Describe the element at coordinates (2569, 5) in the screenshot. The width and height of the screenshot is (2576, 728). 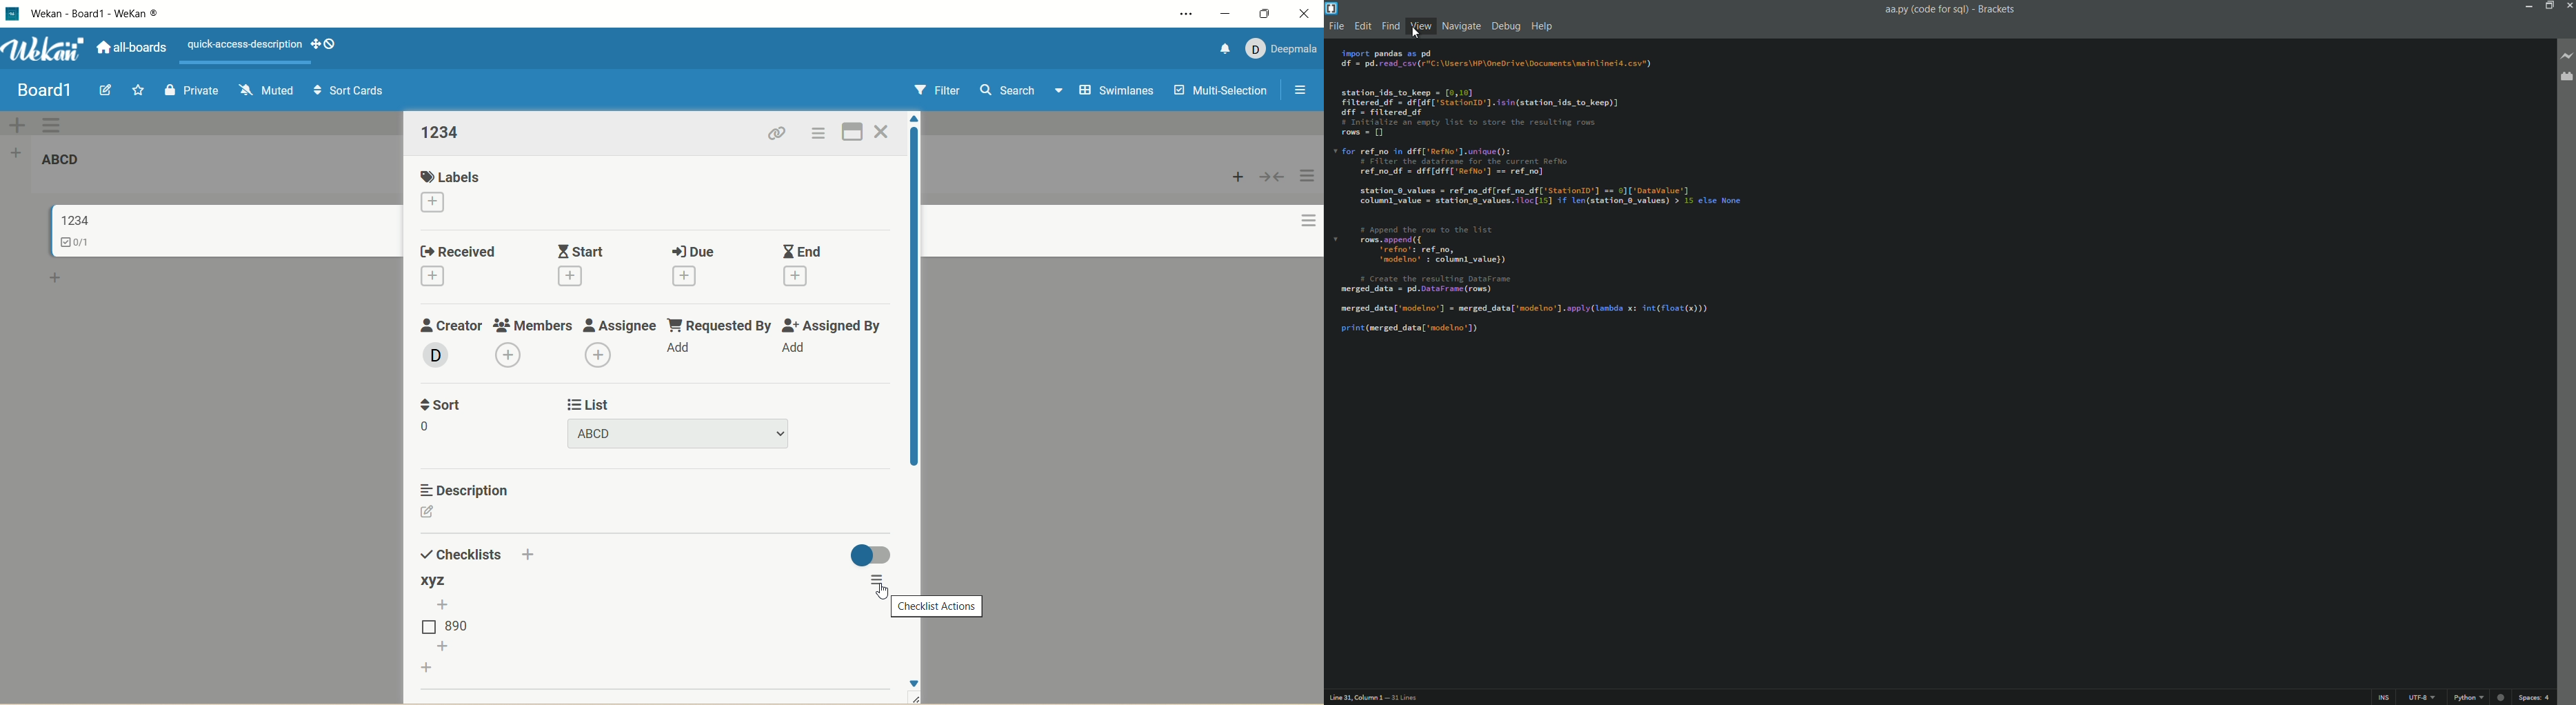
I see `close app` at that location.